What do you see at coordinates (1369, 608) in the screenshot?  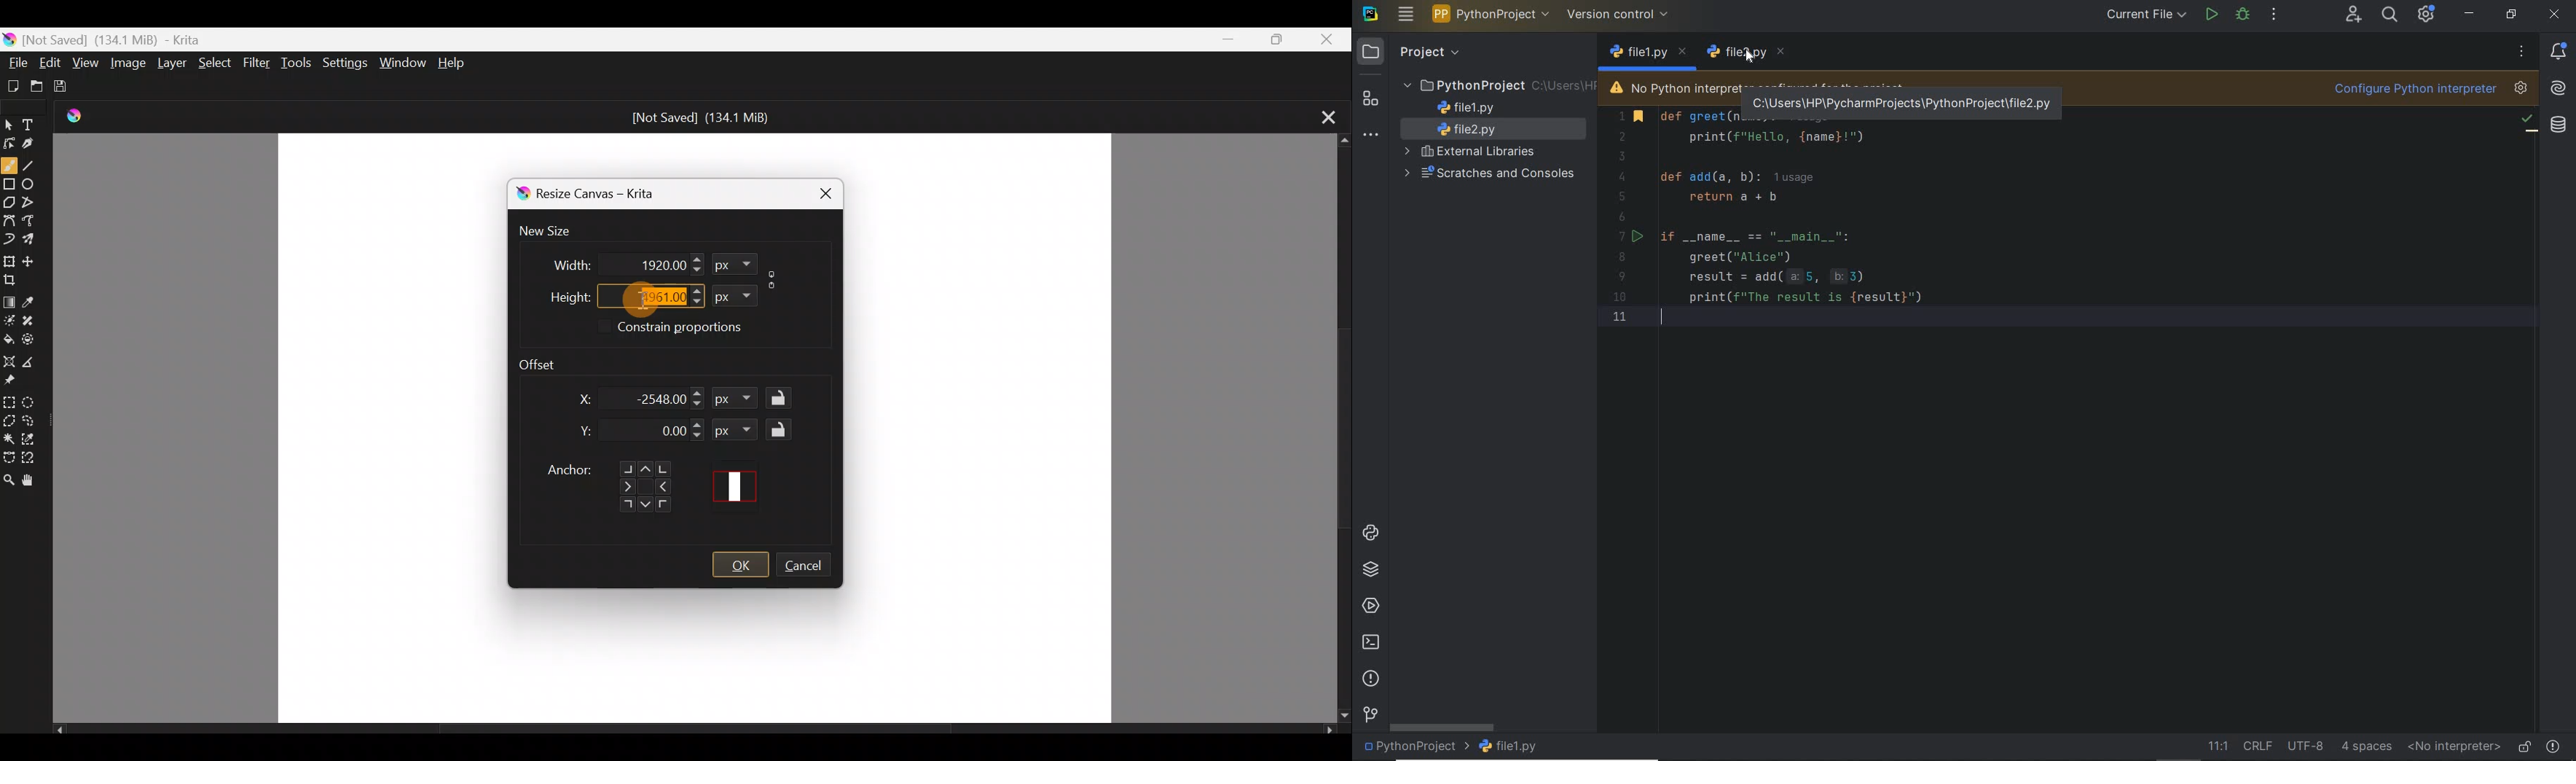 I see `services` at bounding box center [1369, 608].